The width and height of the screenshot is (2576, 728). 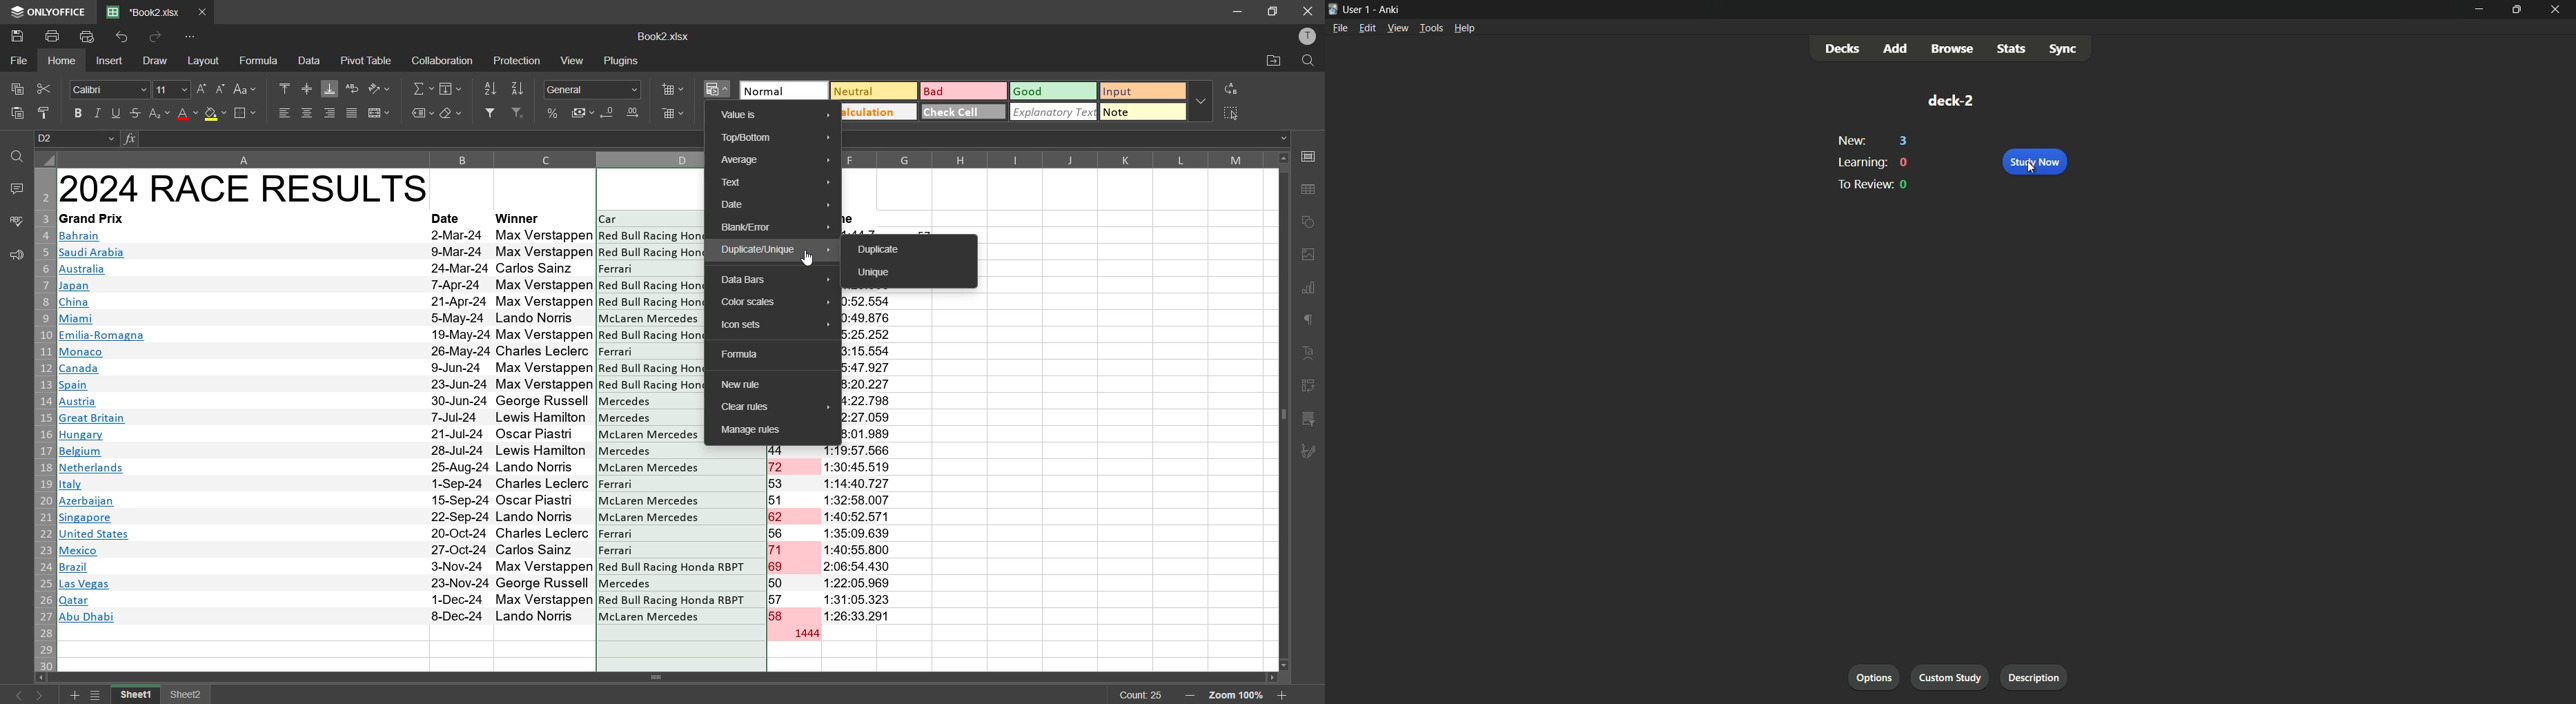 I want to click on view menu, so click(x=1398, y=28).